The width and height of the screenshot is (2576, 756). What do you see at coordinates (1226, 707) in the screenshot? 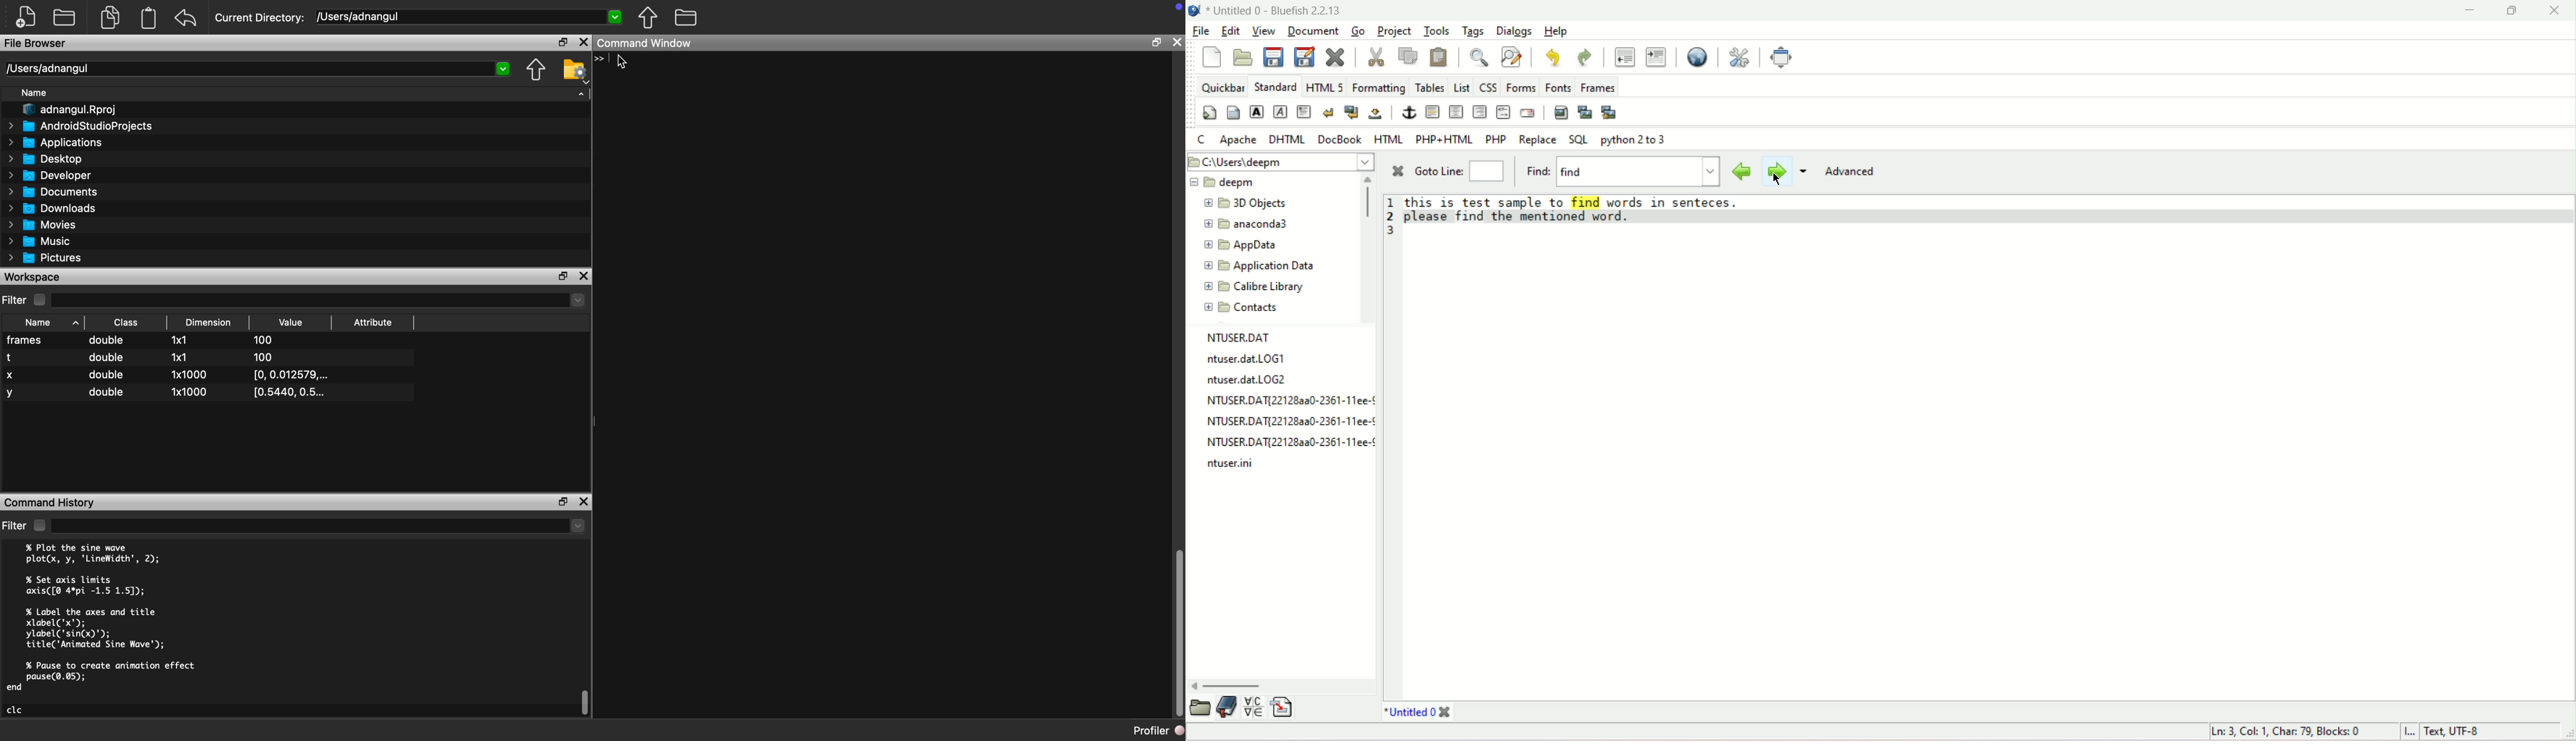
I see `documentation` at bounding box center [1226, 707].